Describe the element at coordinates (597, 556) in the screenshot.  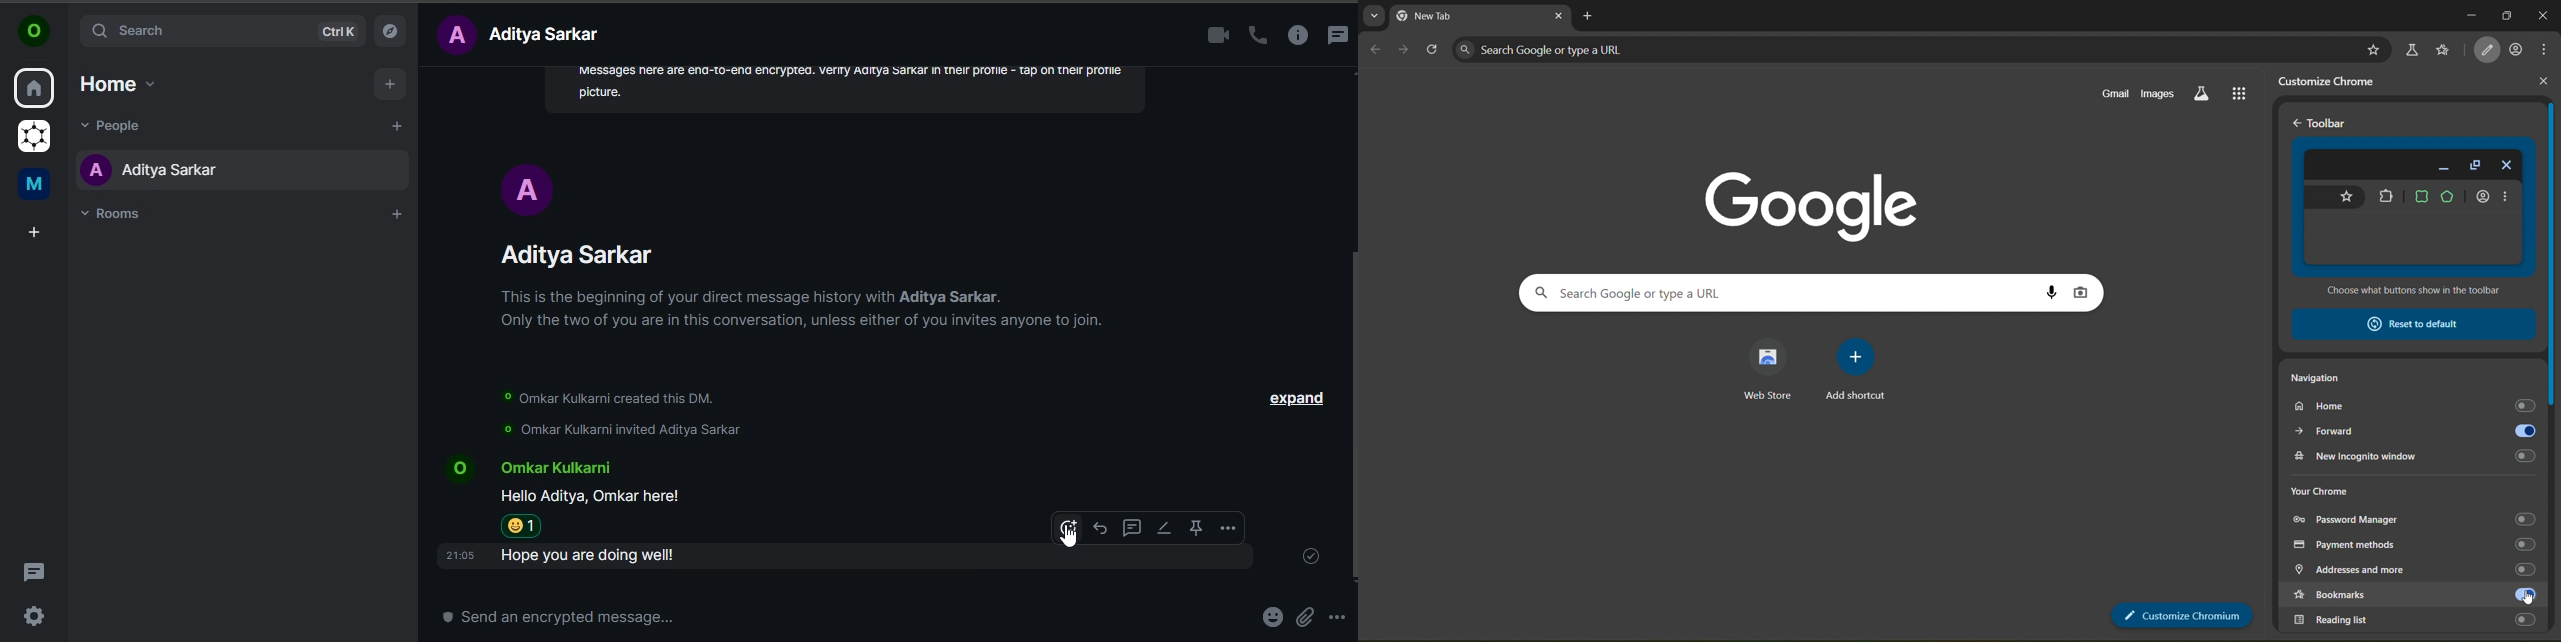
I see `Hope you are doing well!` at that location.